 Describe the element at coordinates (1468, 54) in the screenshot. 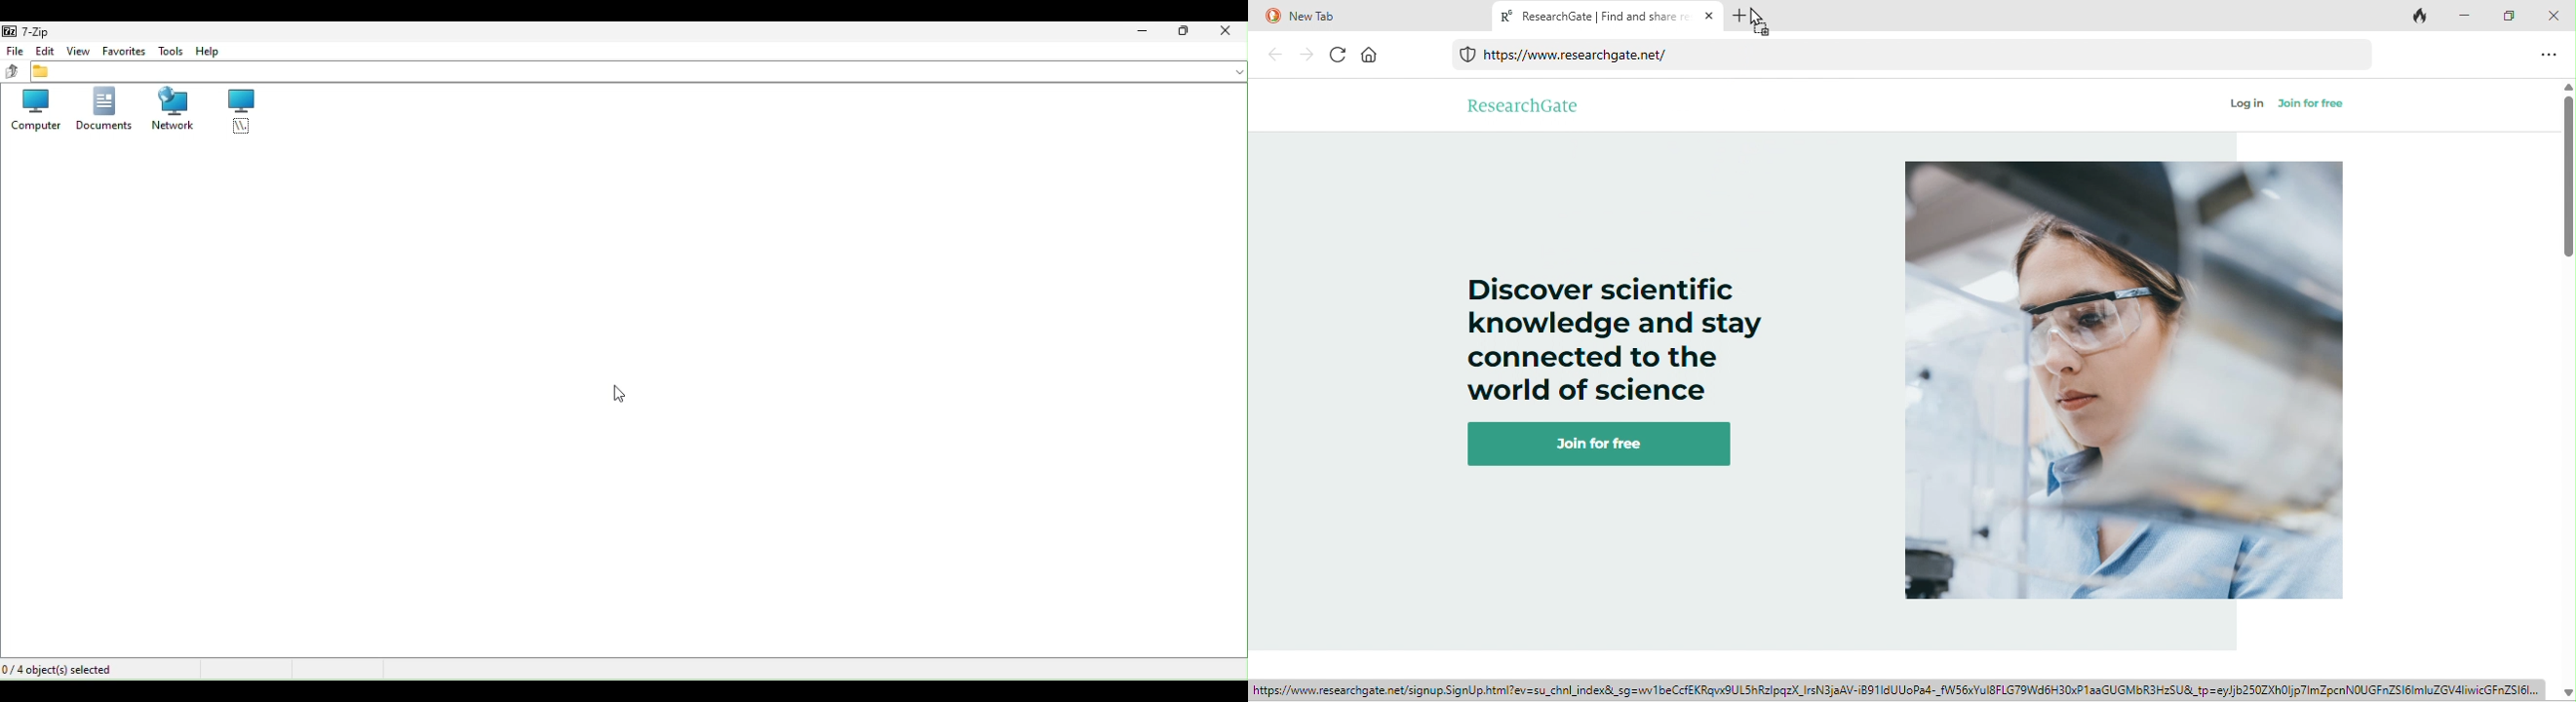

I see `MacSafe` at that location.